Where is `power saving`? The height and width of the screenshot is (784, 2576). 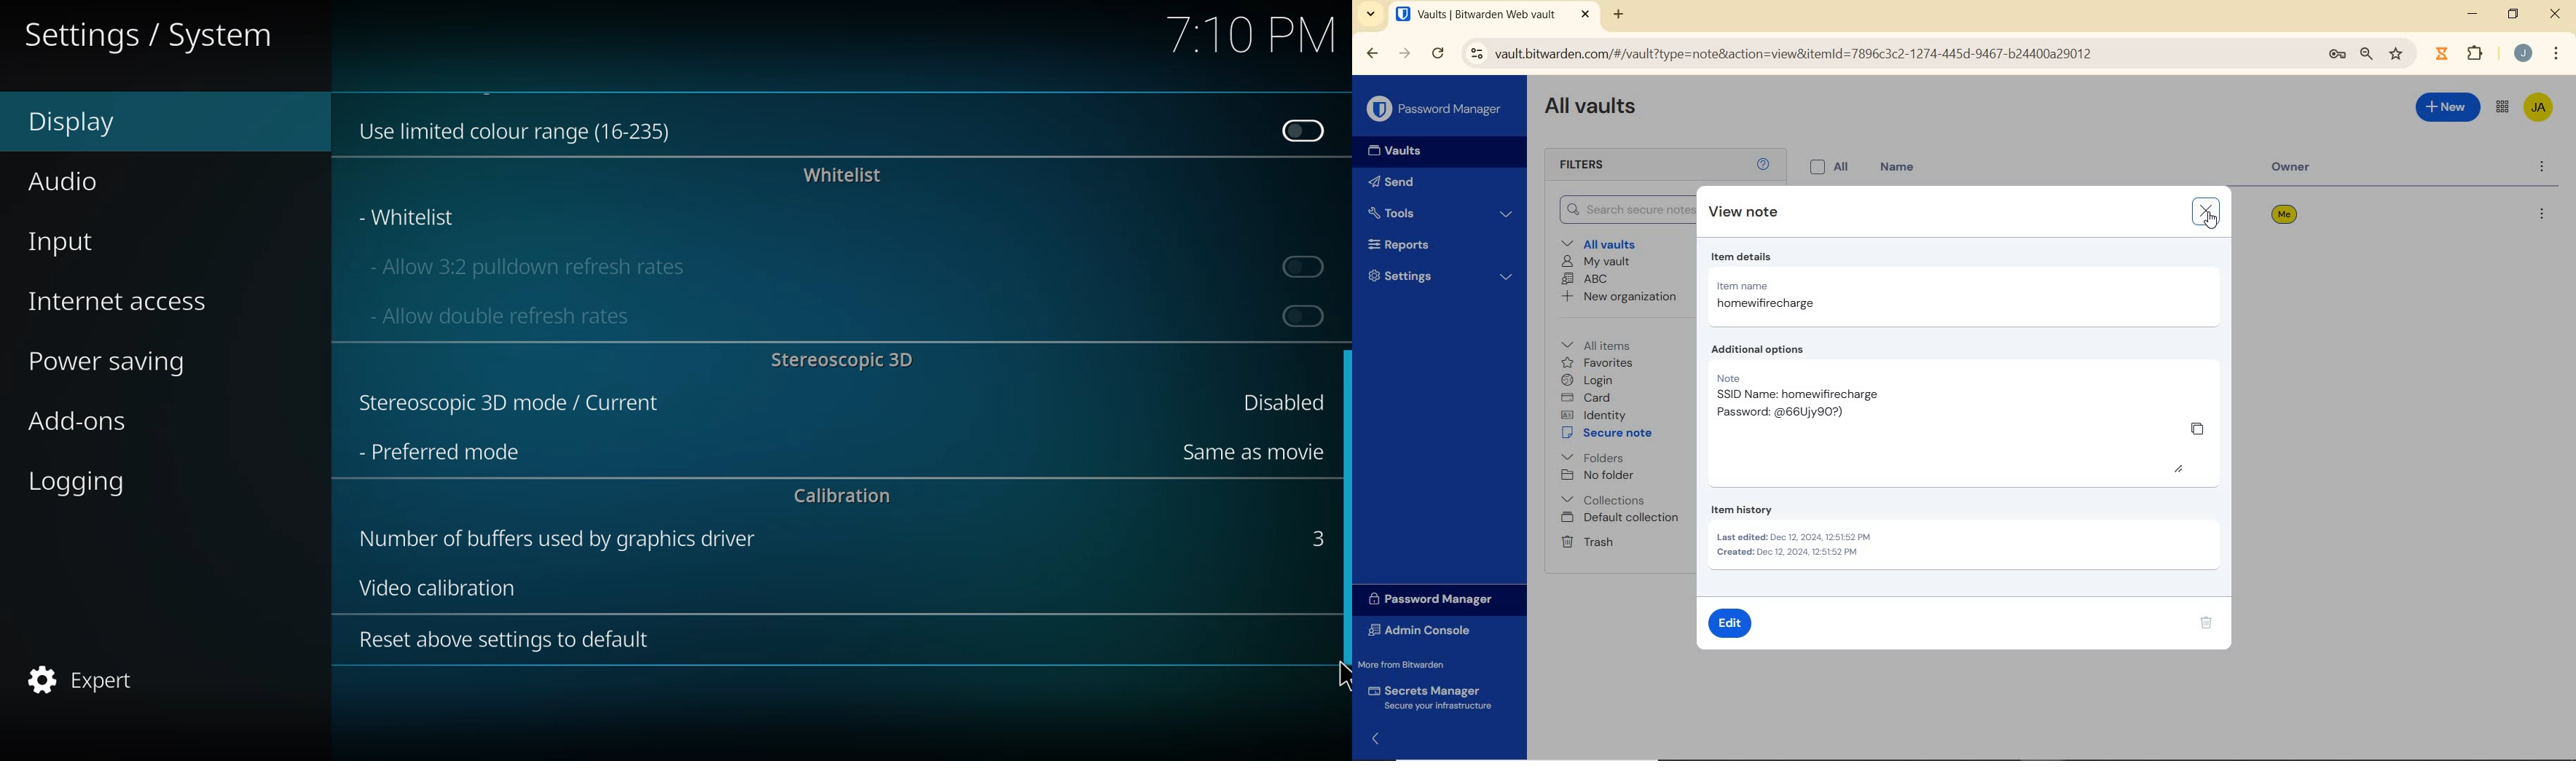 power saving is located at coordinates (117, 364).